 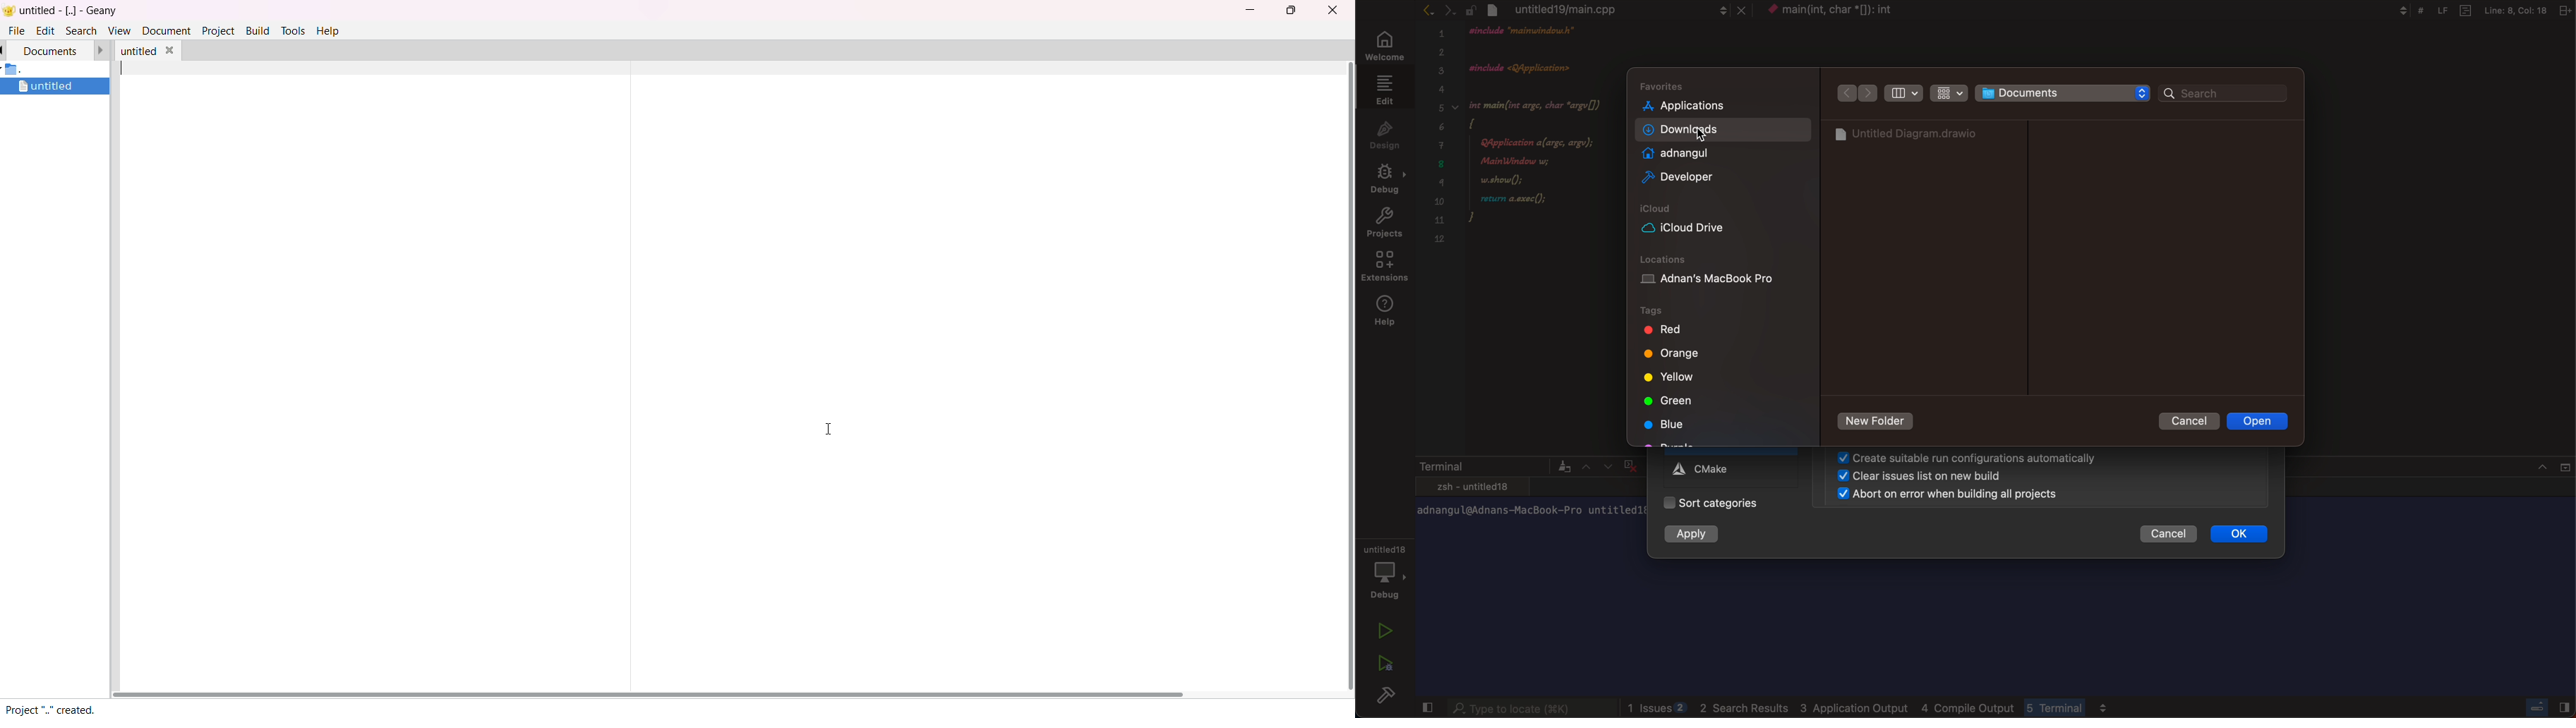 I want to click on , so click(x=2478, y=9).